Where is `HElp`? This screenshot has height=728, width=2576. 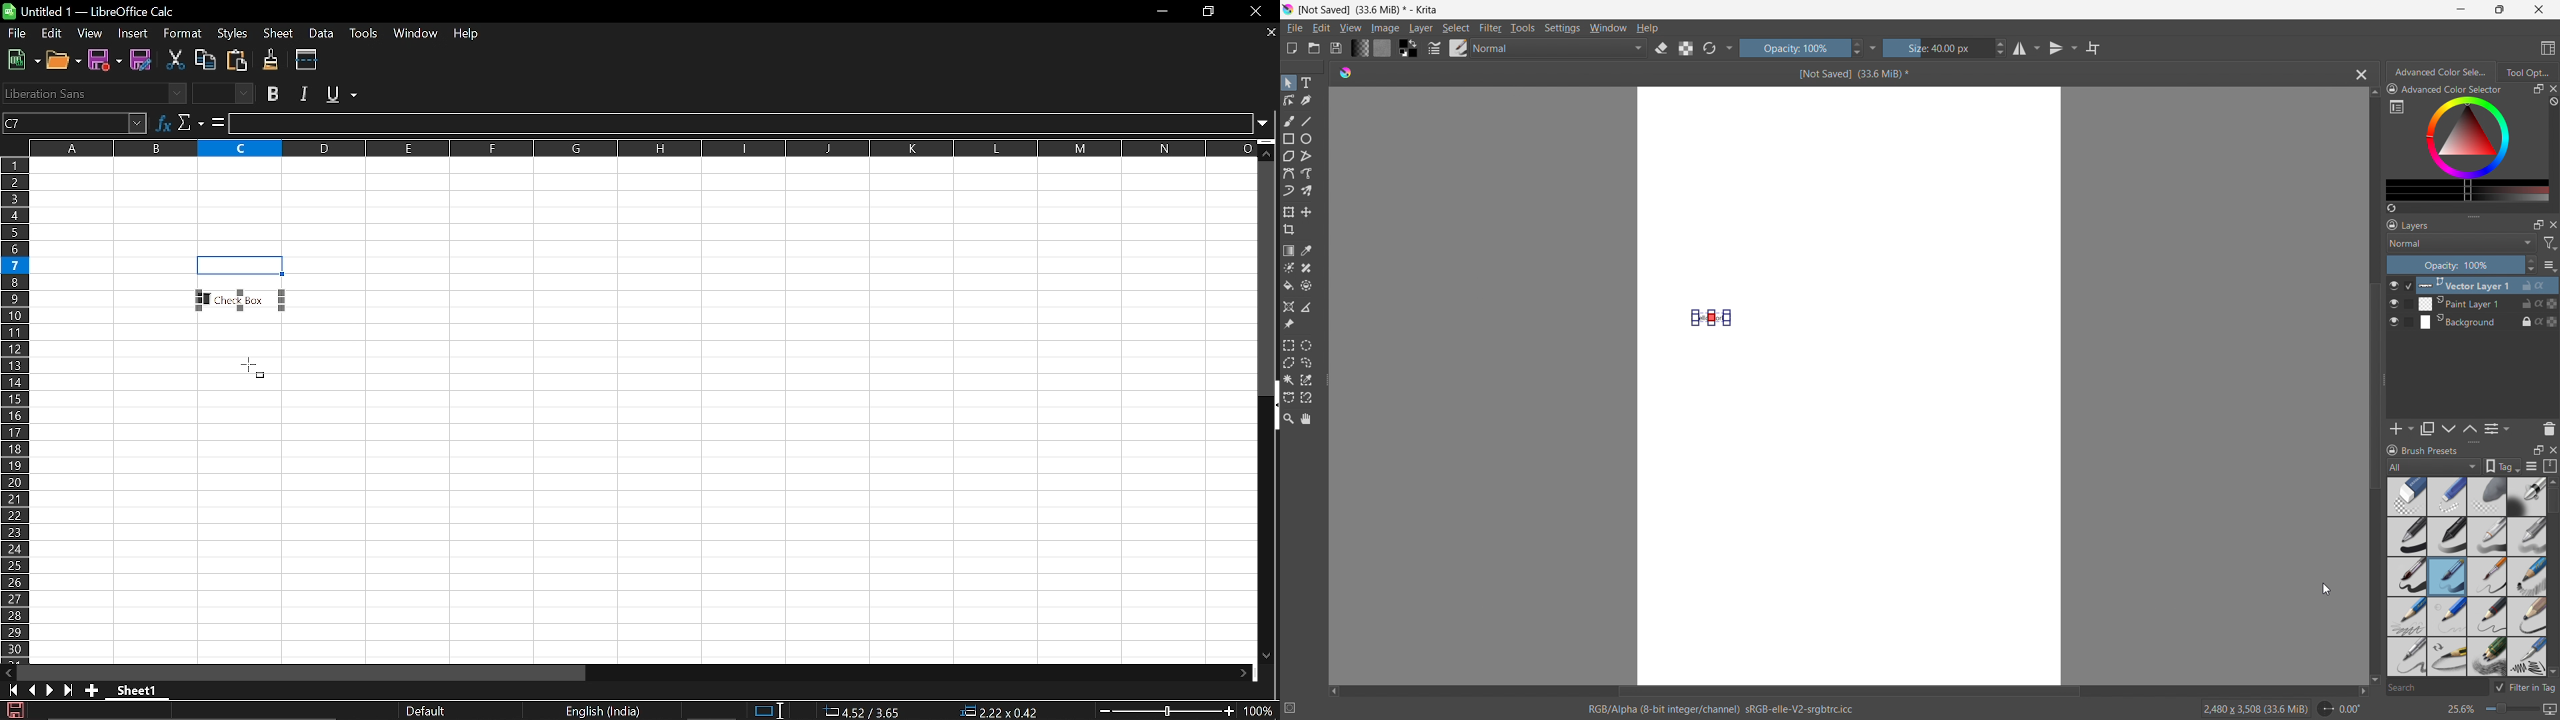
HElp is located at coordinates (471, 35).